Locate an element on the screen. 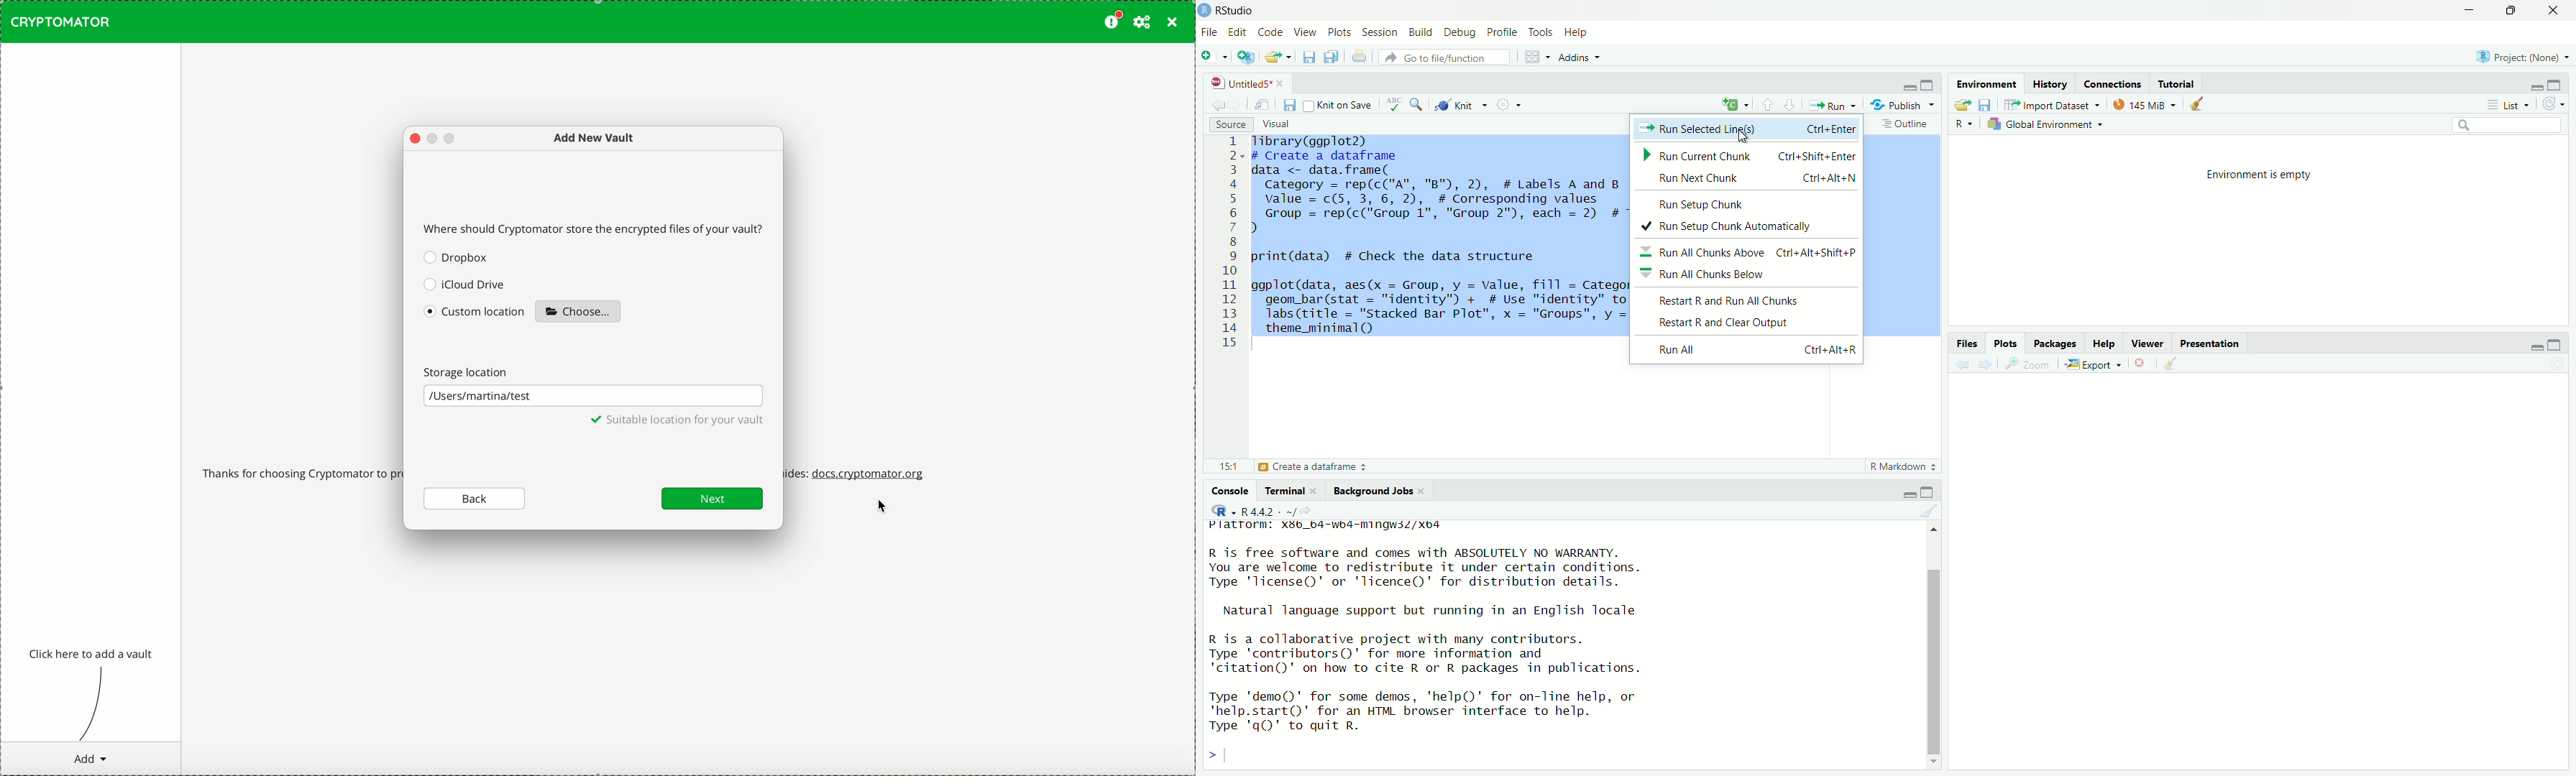  Maximize is located at coordinates (2559, 344).